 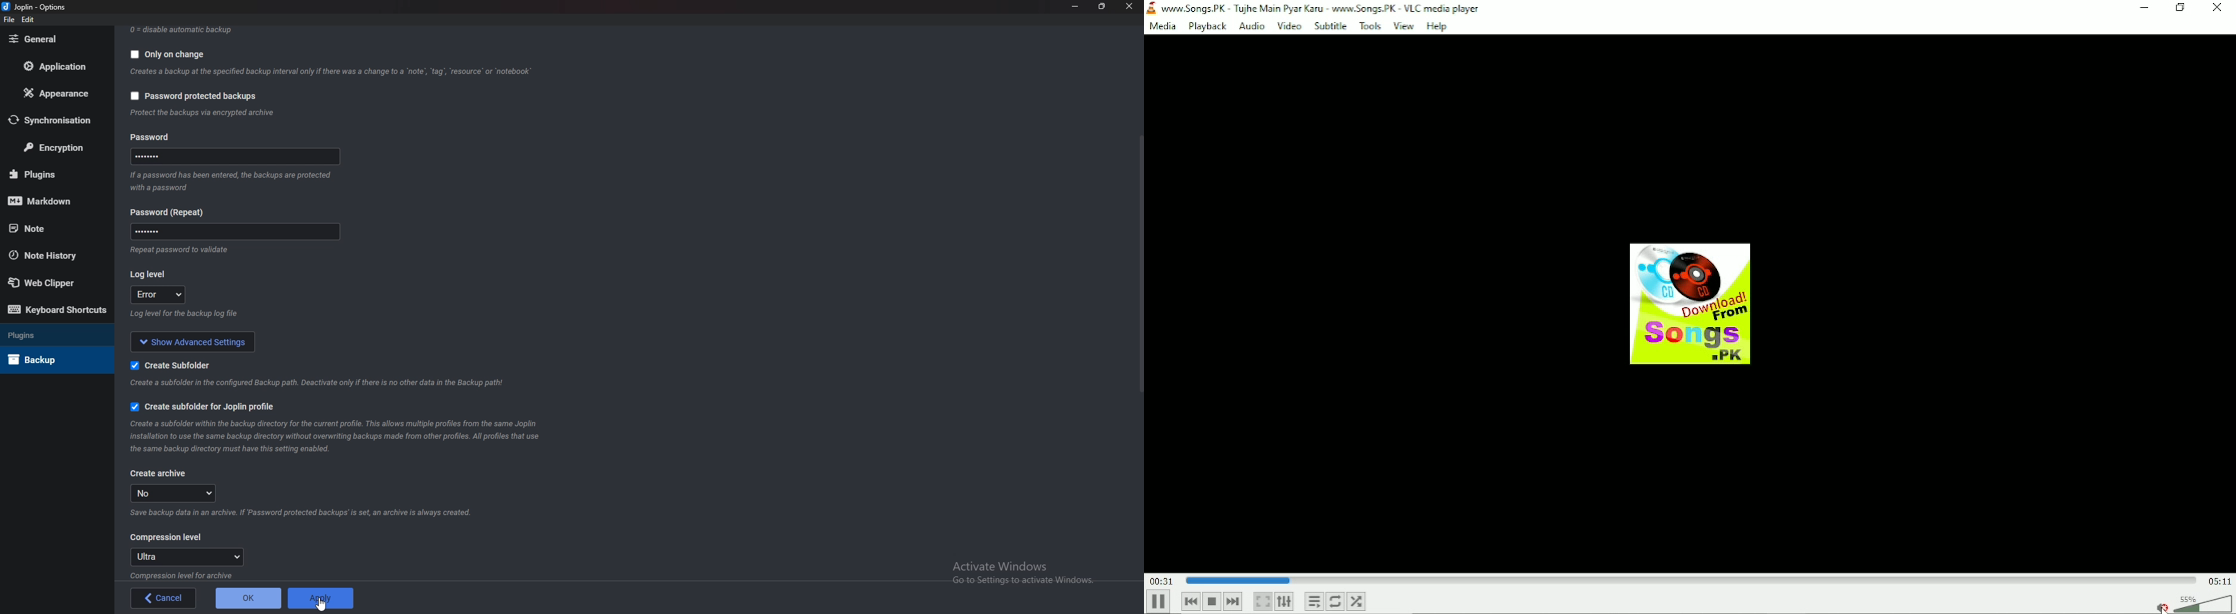 What do you see at coordinates (30, 20) in the screenshot?
I see `edit` at bounding box center [30, 20].